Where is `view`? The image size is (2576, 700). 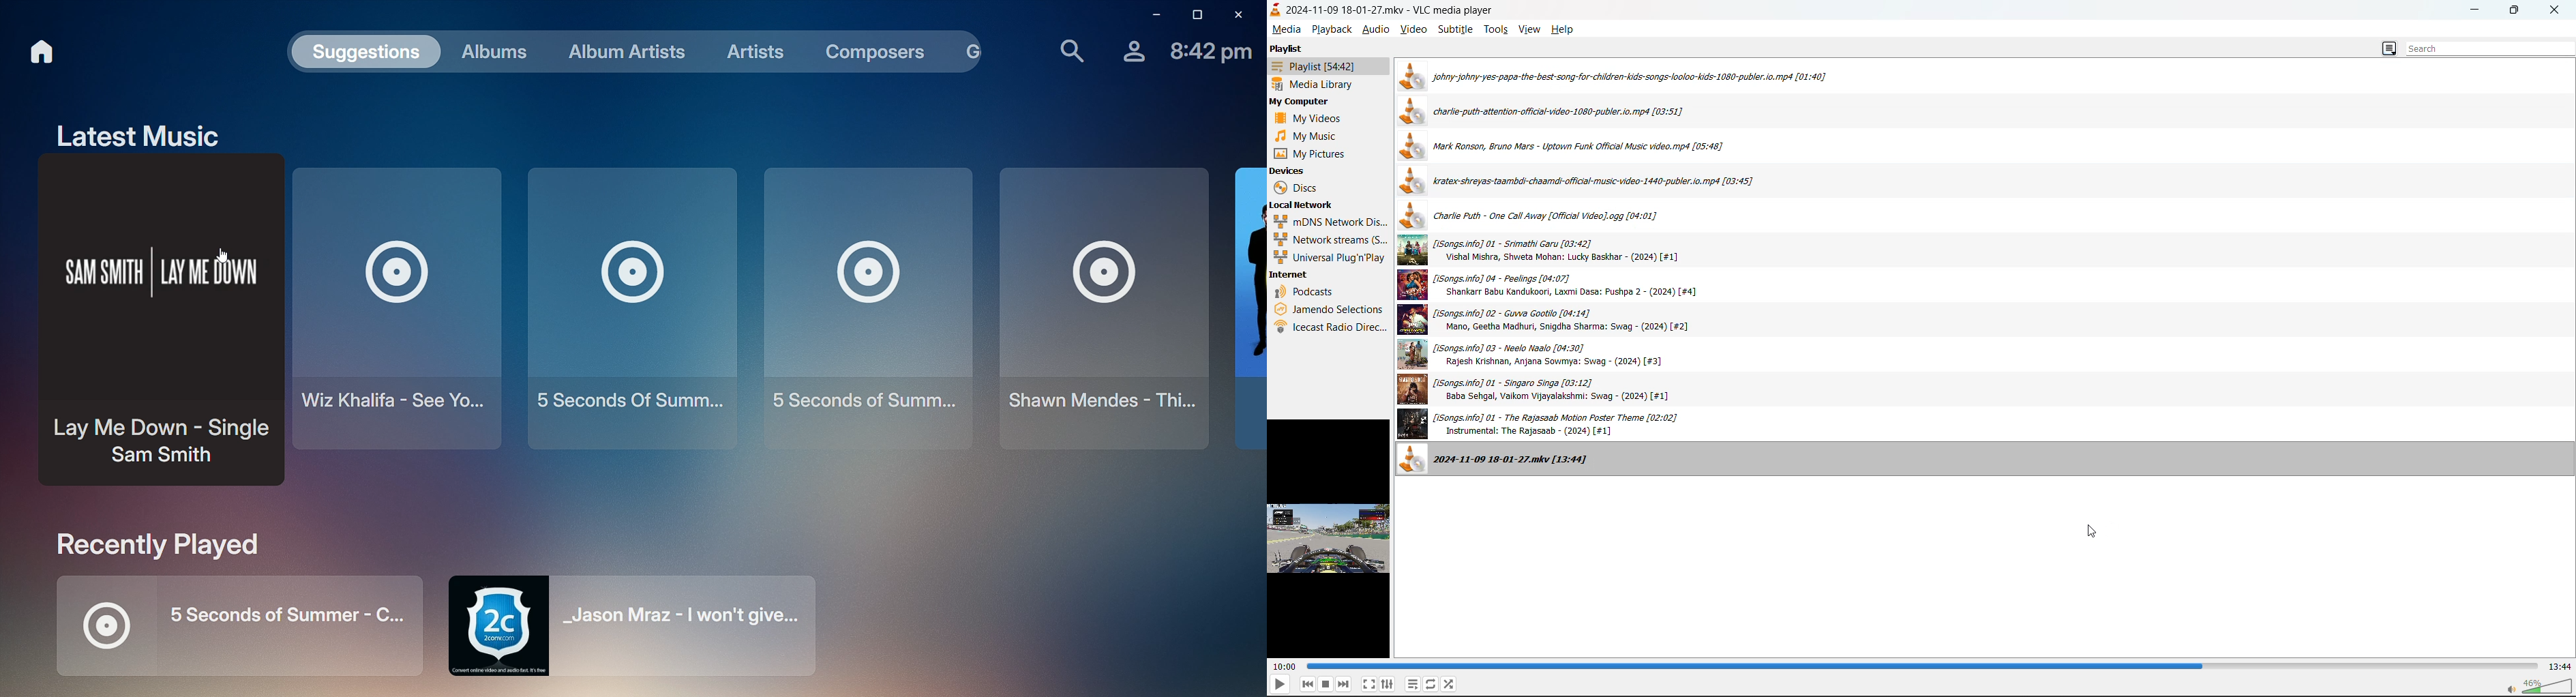 view is located at coordinates (1532, 27).